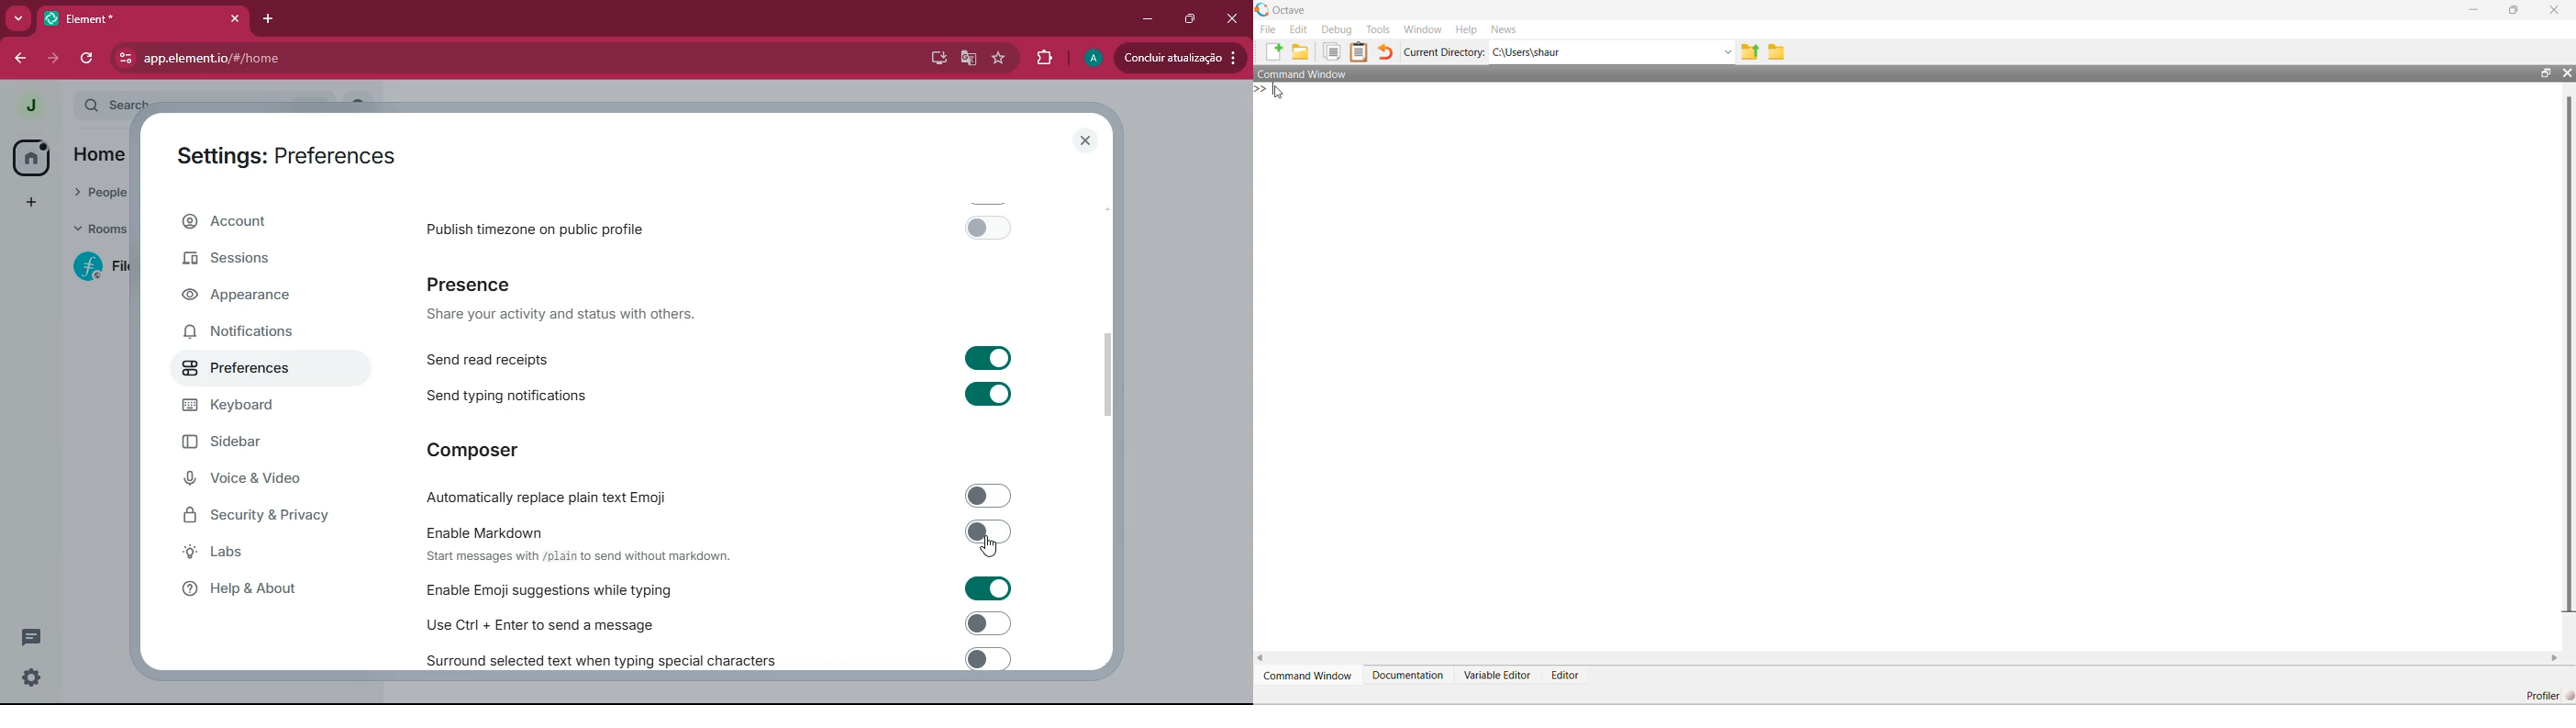 This screenshot has height=728, width=2576. What do you see at coordinates (1309, 674) in the screenshot?
I see `Command Window` at bounding box center [1309, 674].